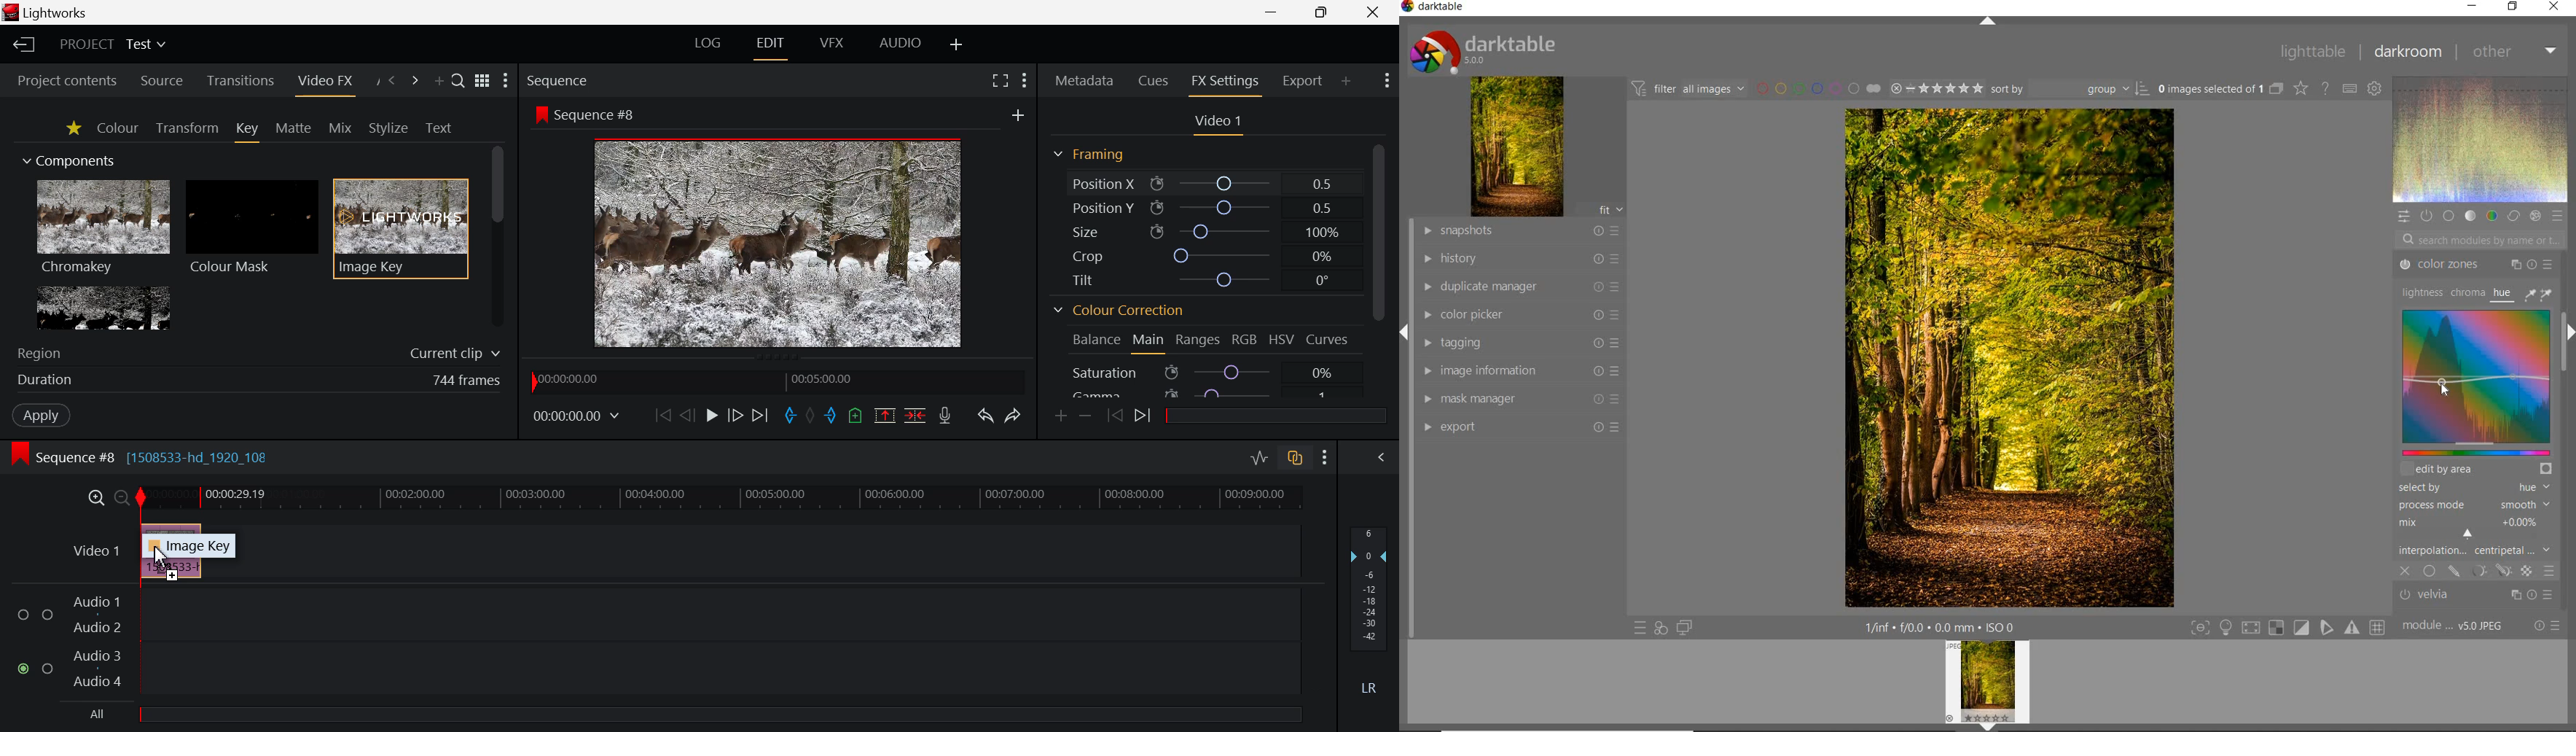 The width and height of the screenshot is (2576, 756). Describe the element at coordinates (1323, 233) in the screenshot. I see `100%` at that location.